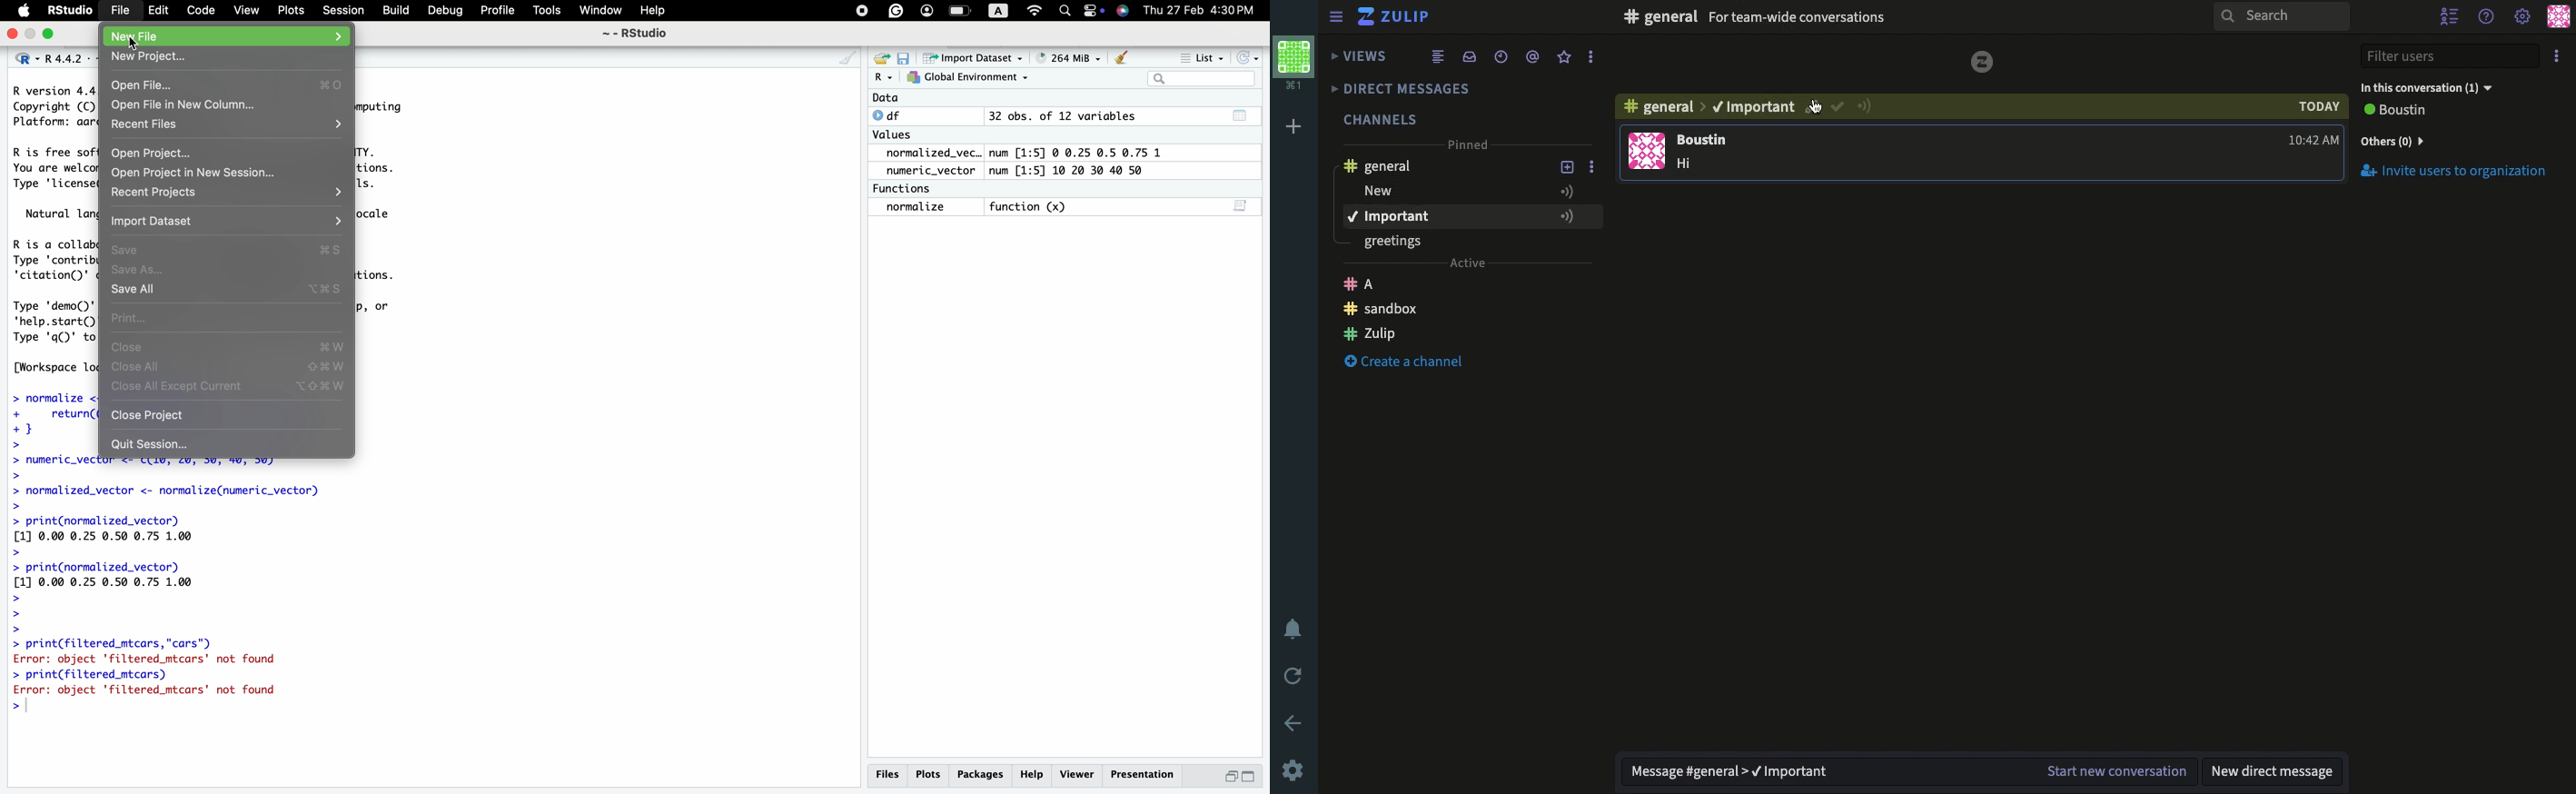 The image size is (2576, 812). I want to click on Create a channel, so click(1404, 311).